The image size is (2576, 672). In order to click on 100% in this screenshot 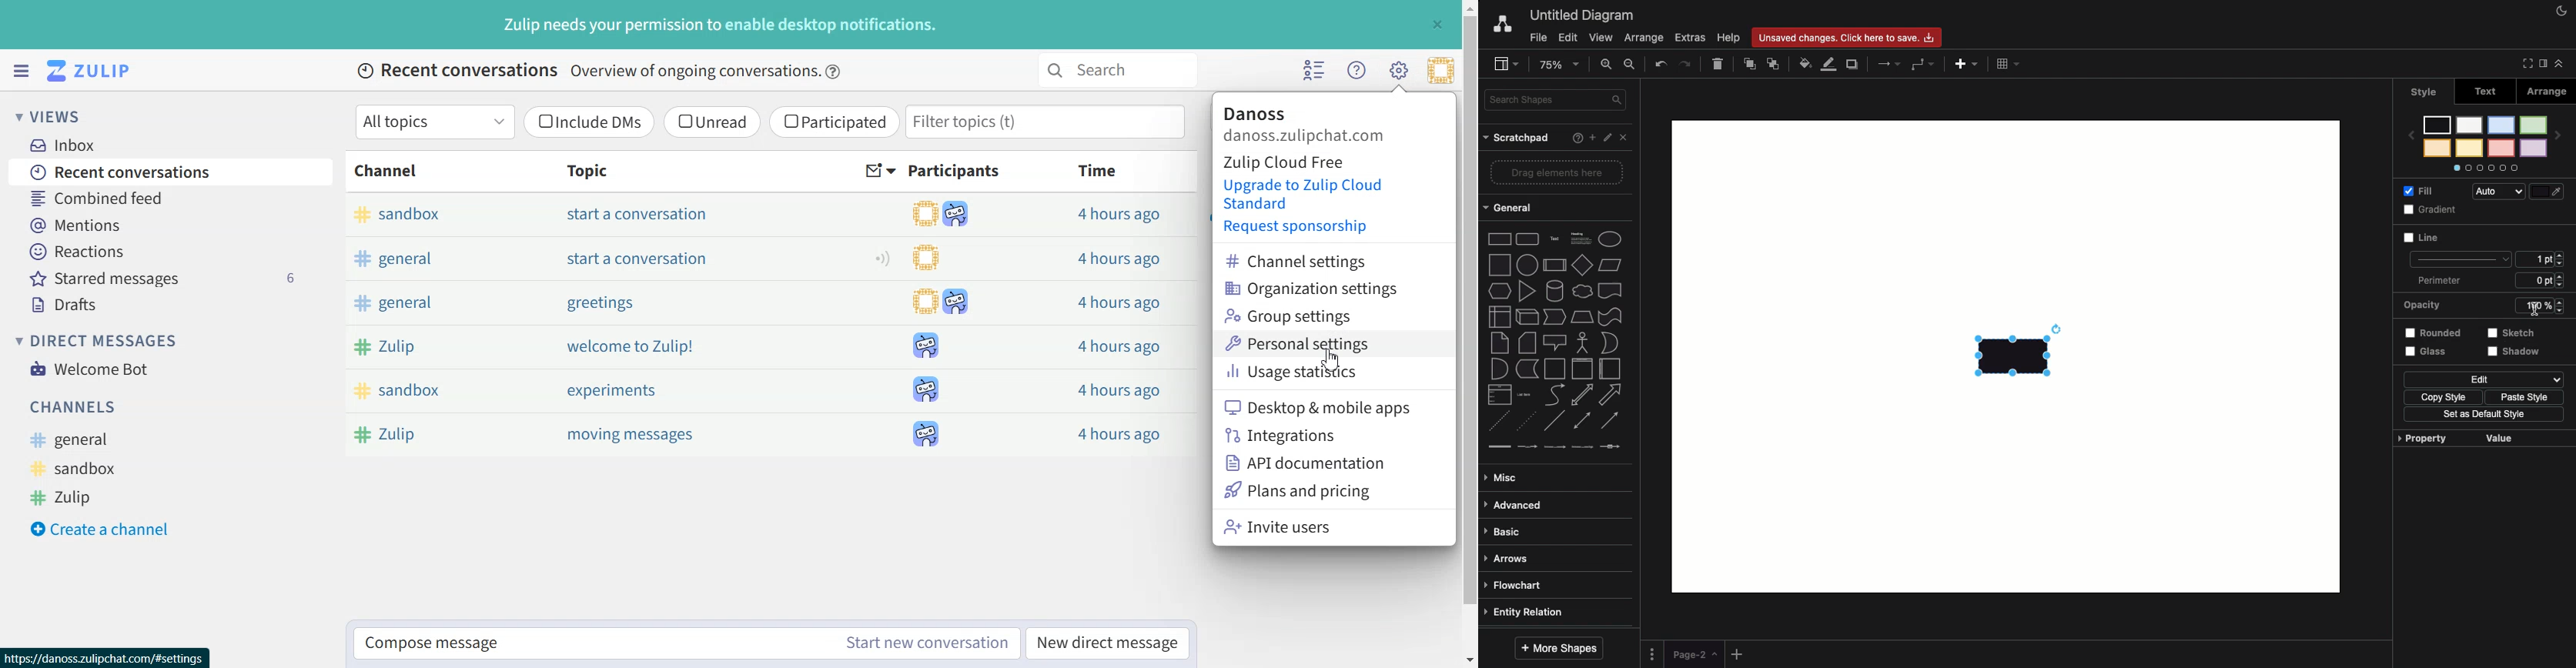, I will do `click(2542, 307)`.